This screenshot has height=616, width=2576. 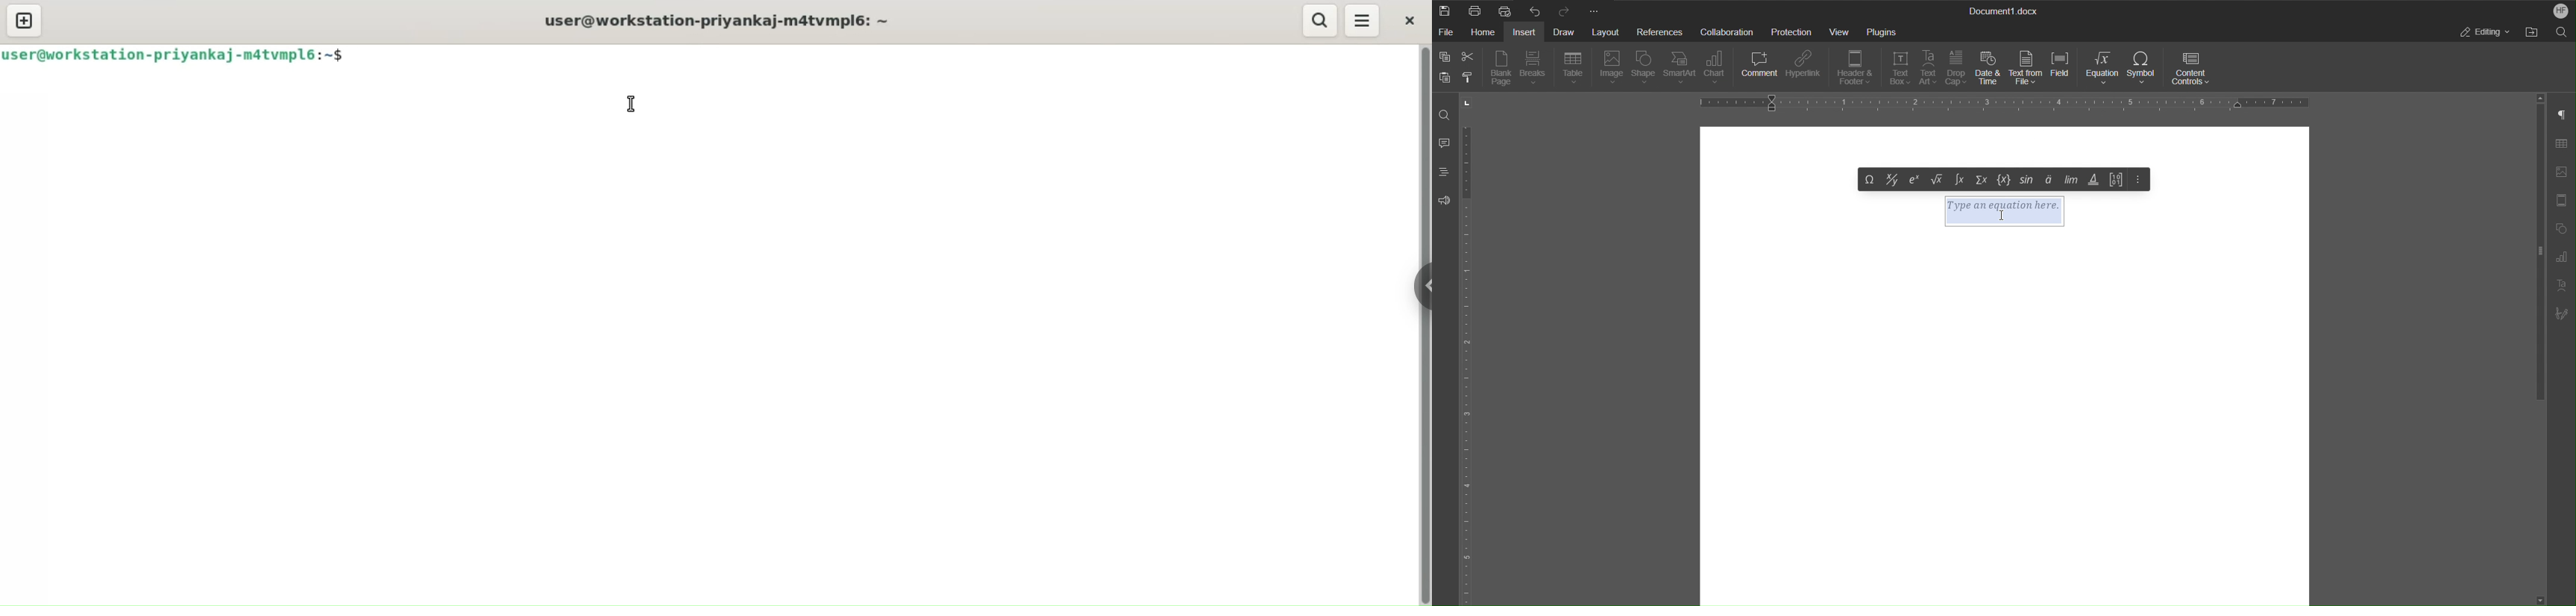 I want to click on Matrix, so click(x=2115, y=180).